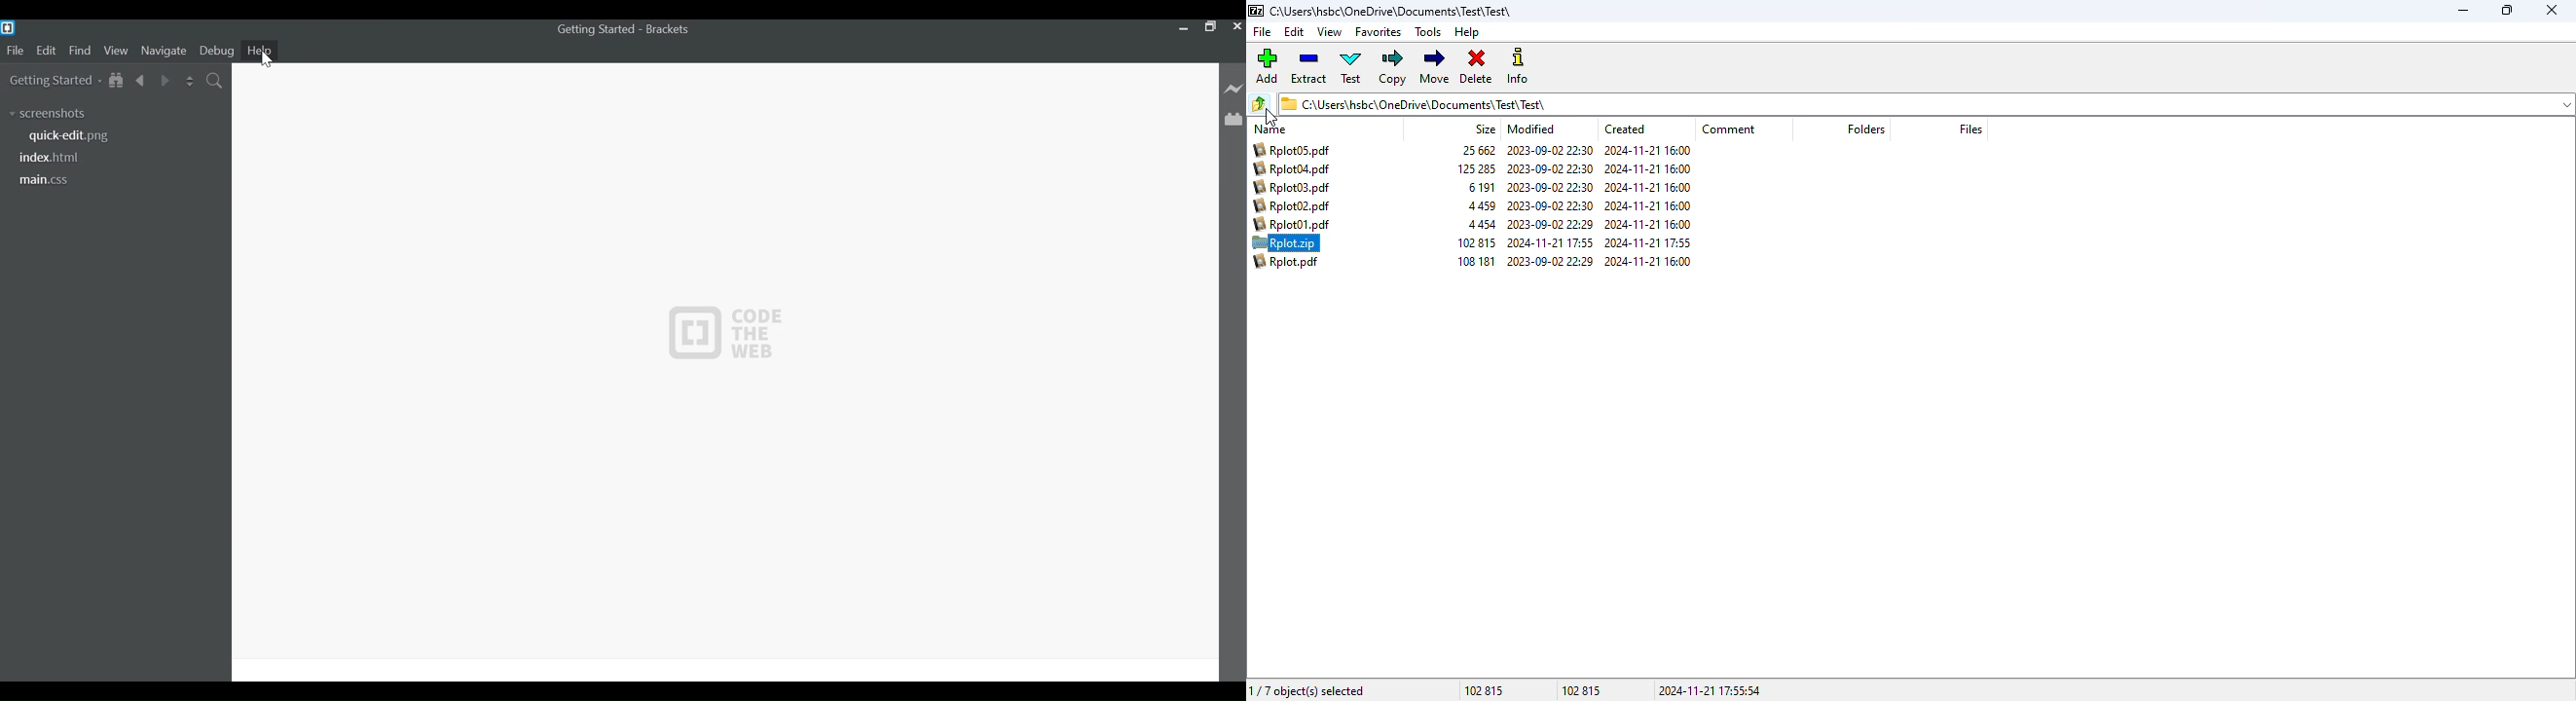 Image resolution: width=2576 pixels, height=728 pixels. Describe the element at coordinates (1729, 129) in the screenshot. I see `comment` at that location.